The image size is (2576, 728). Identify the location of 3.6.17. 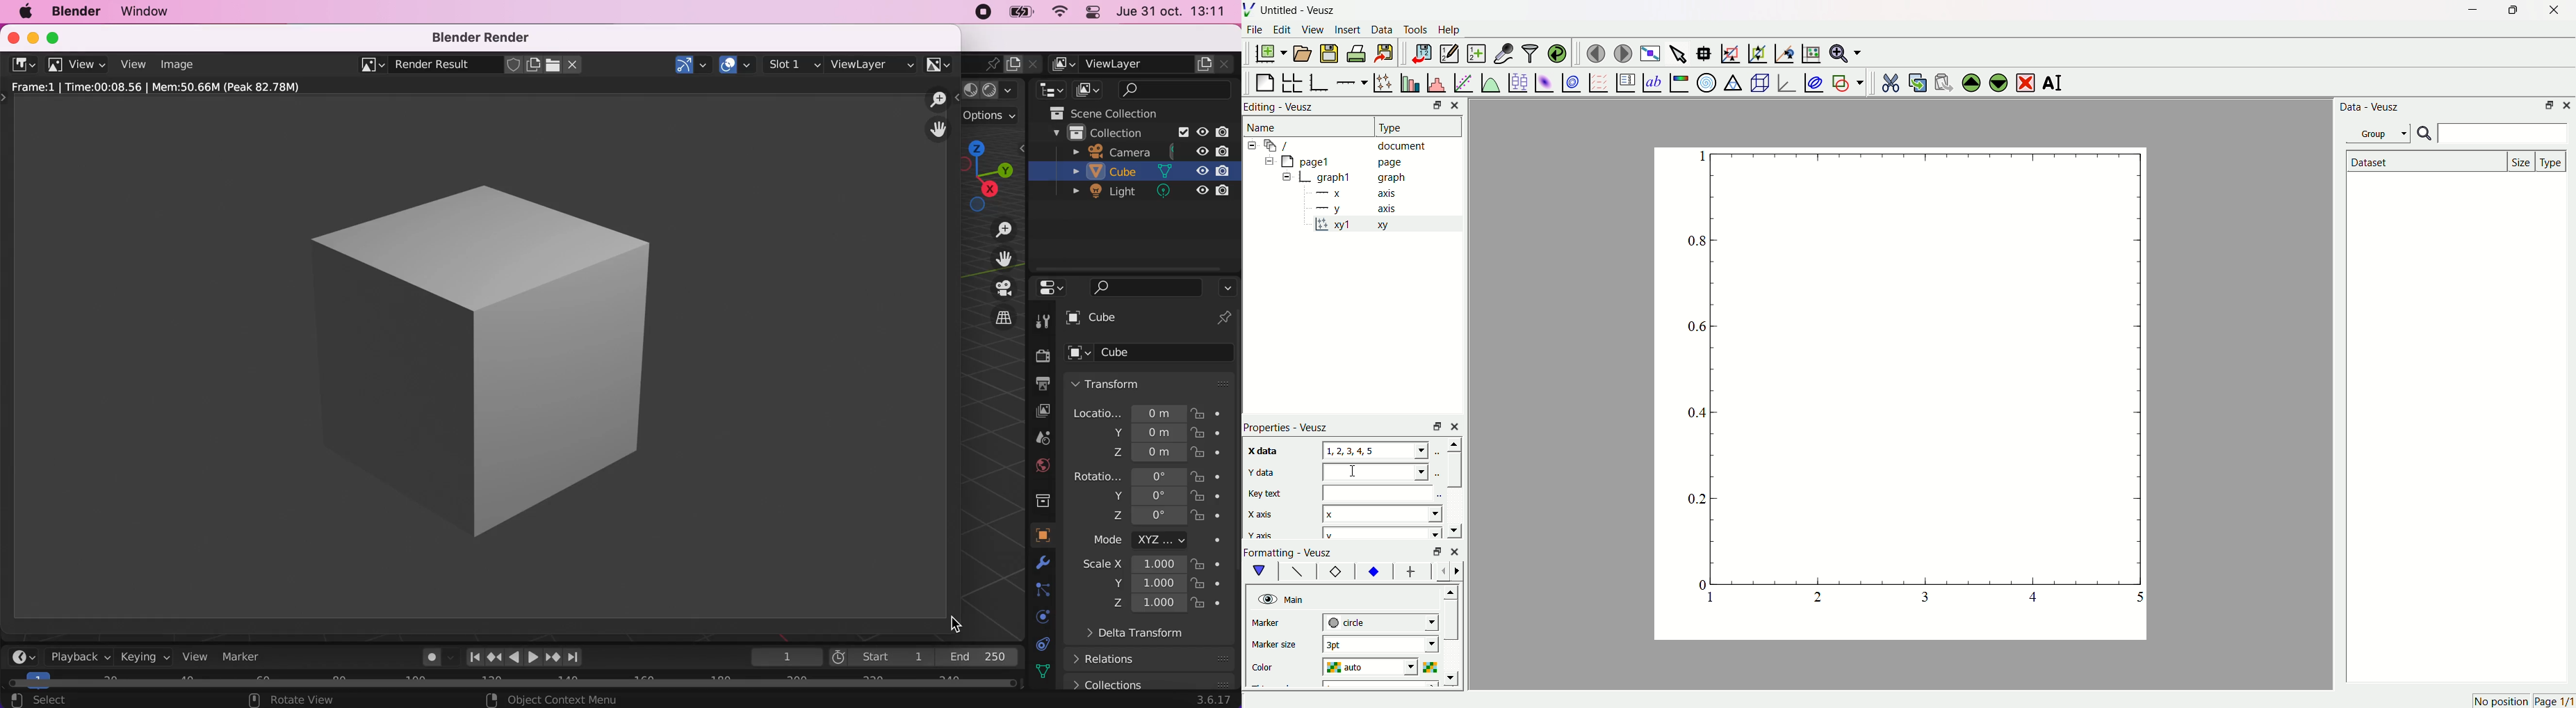
(1211, 701).